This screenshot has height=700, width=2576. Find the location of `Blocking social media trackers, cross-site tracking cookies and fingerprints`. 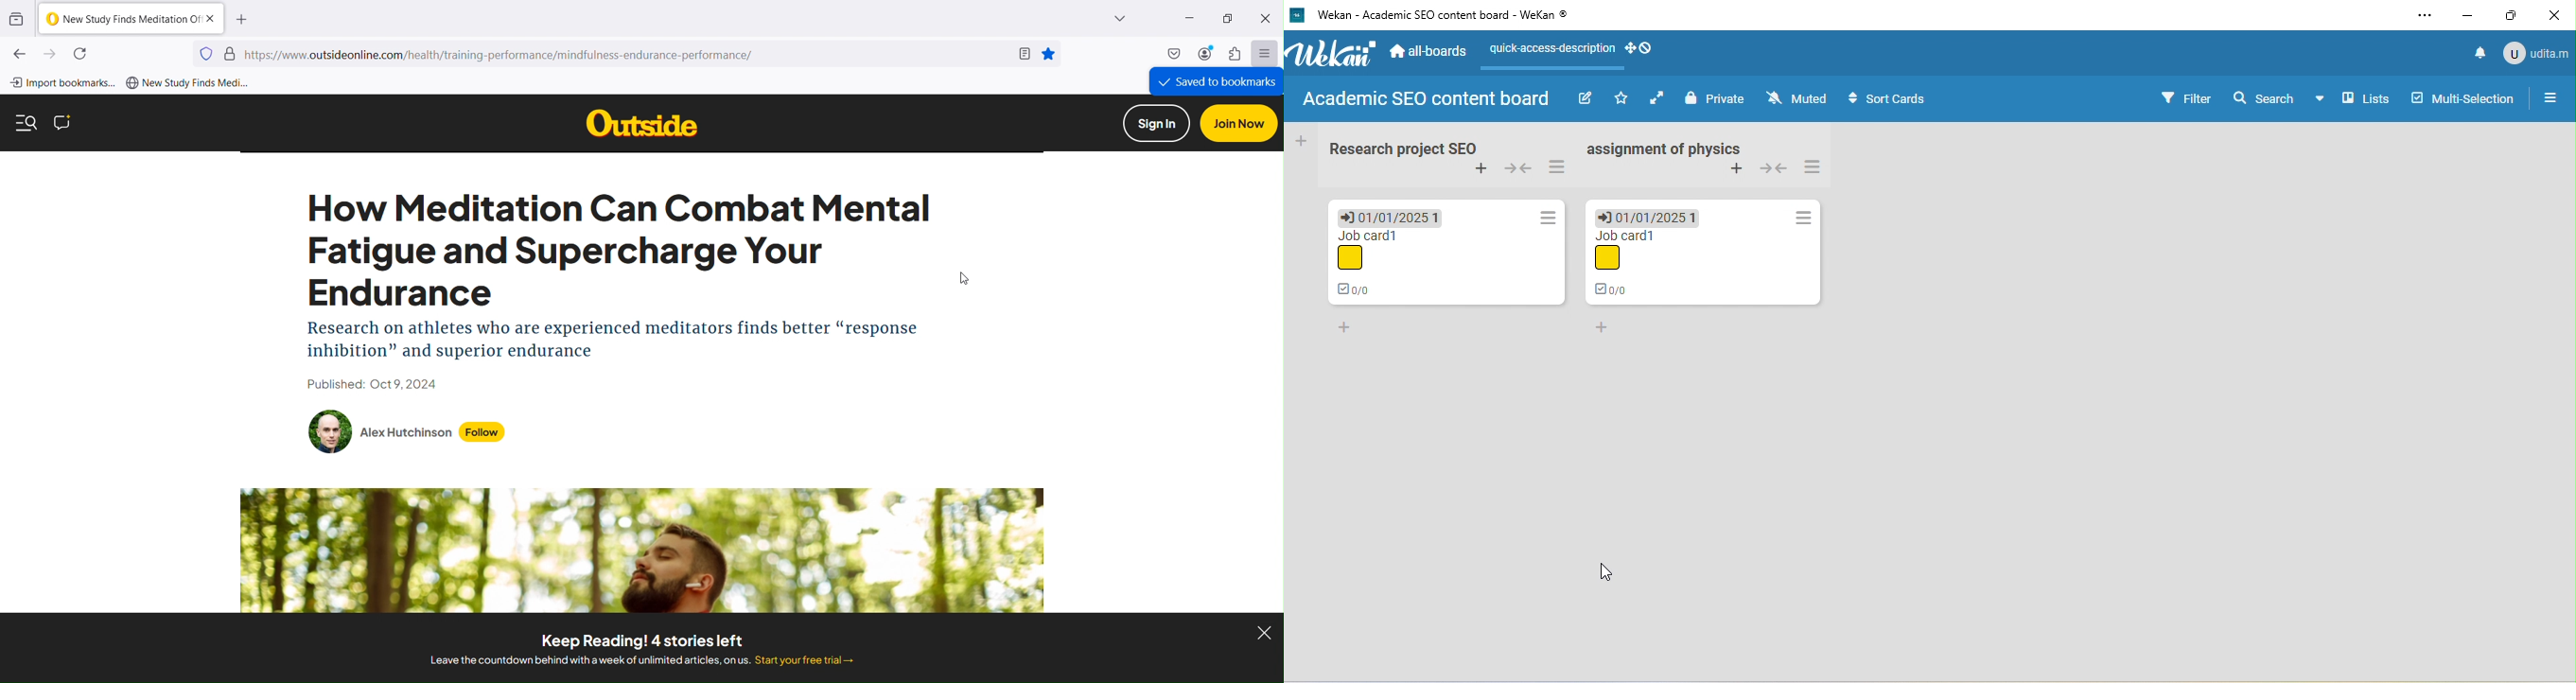

Blocking social media trackers, cross-site tracking cookies and fingerprints is located at coordinates (206, 53).